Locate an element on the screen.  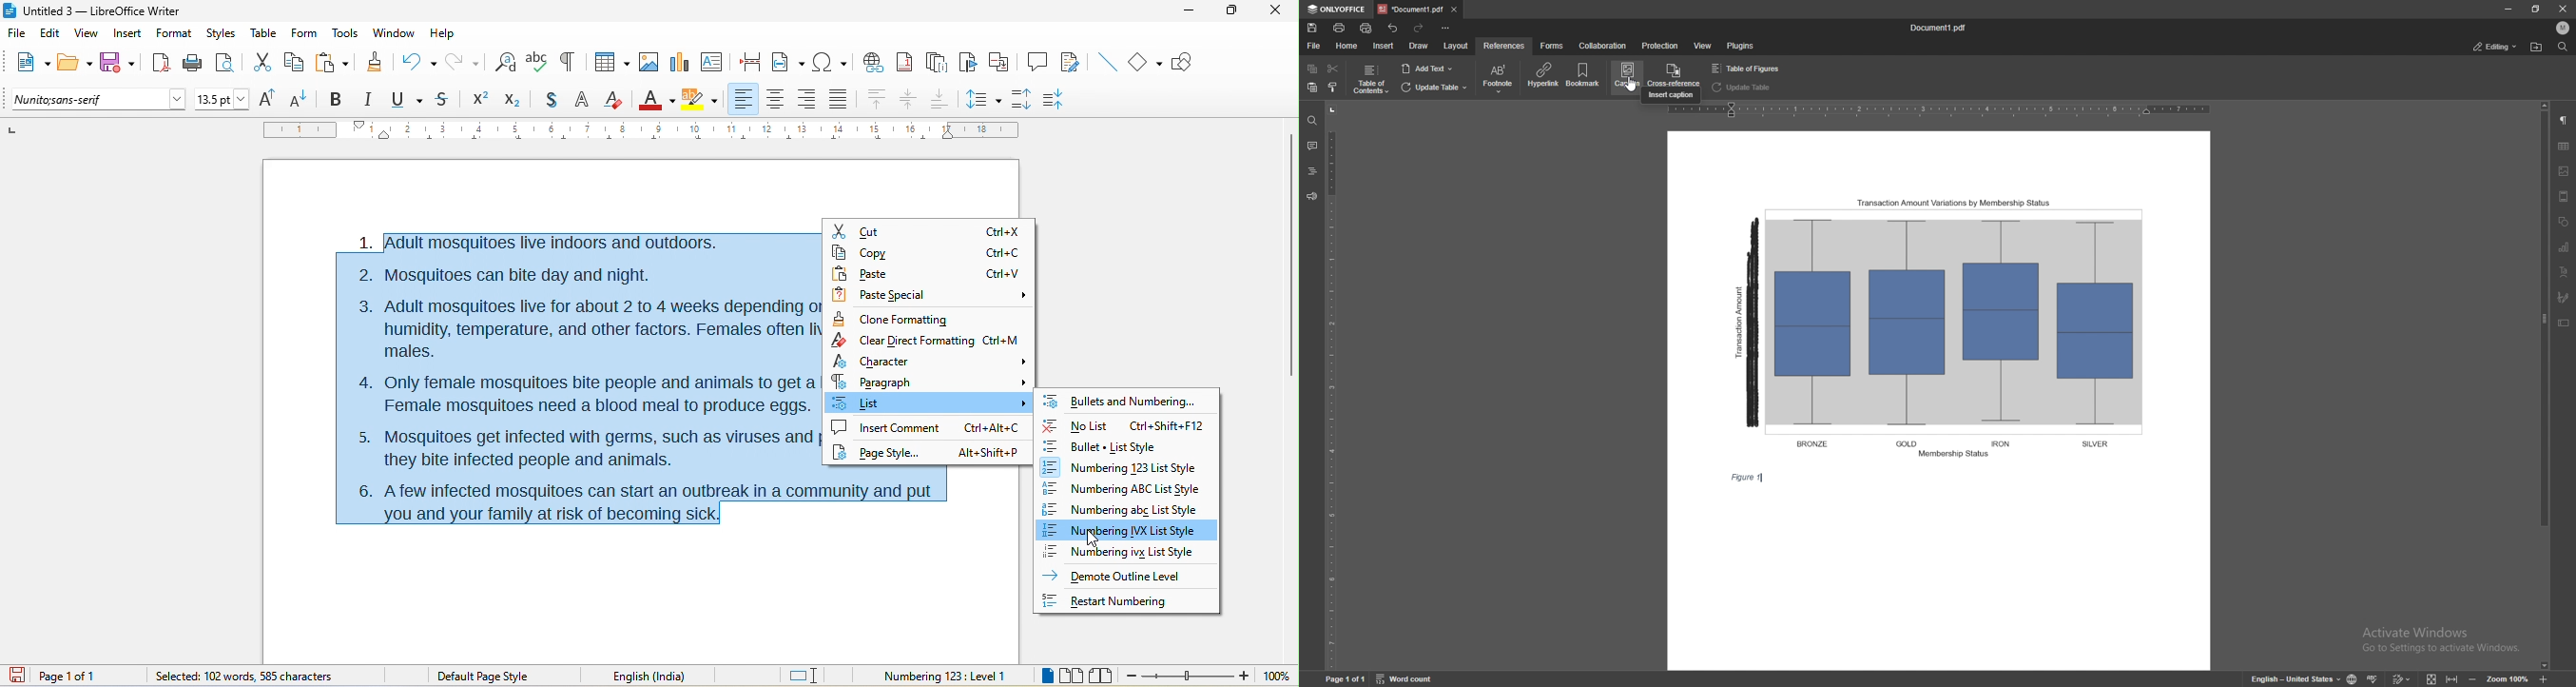
table is located at coordinates (610, 60).